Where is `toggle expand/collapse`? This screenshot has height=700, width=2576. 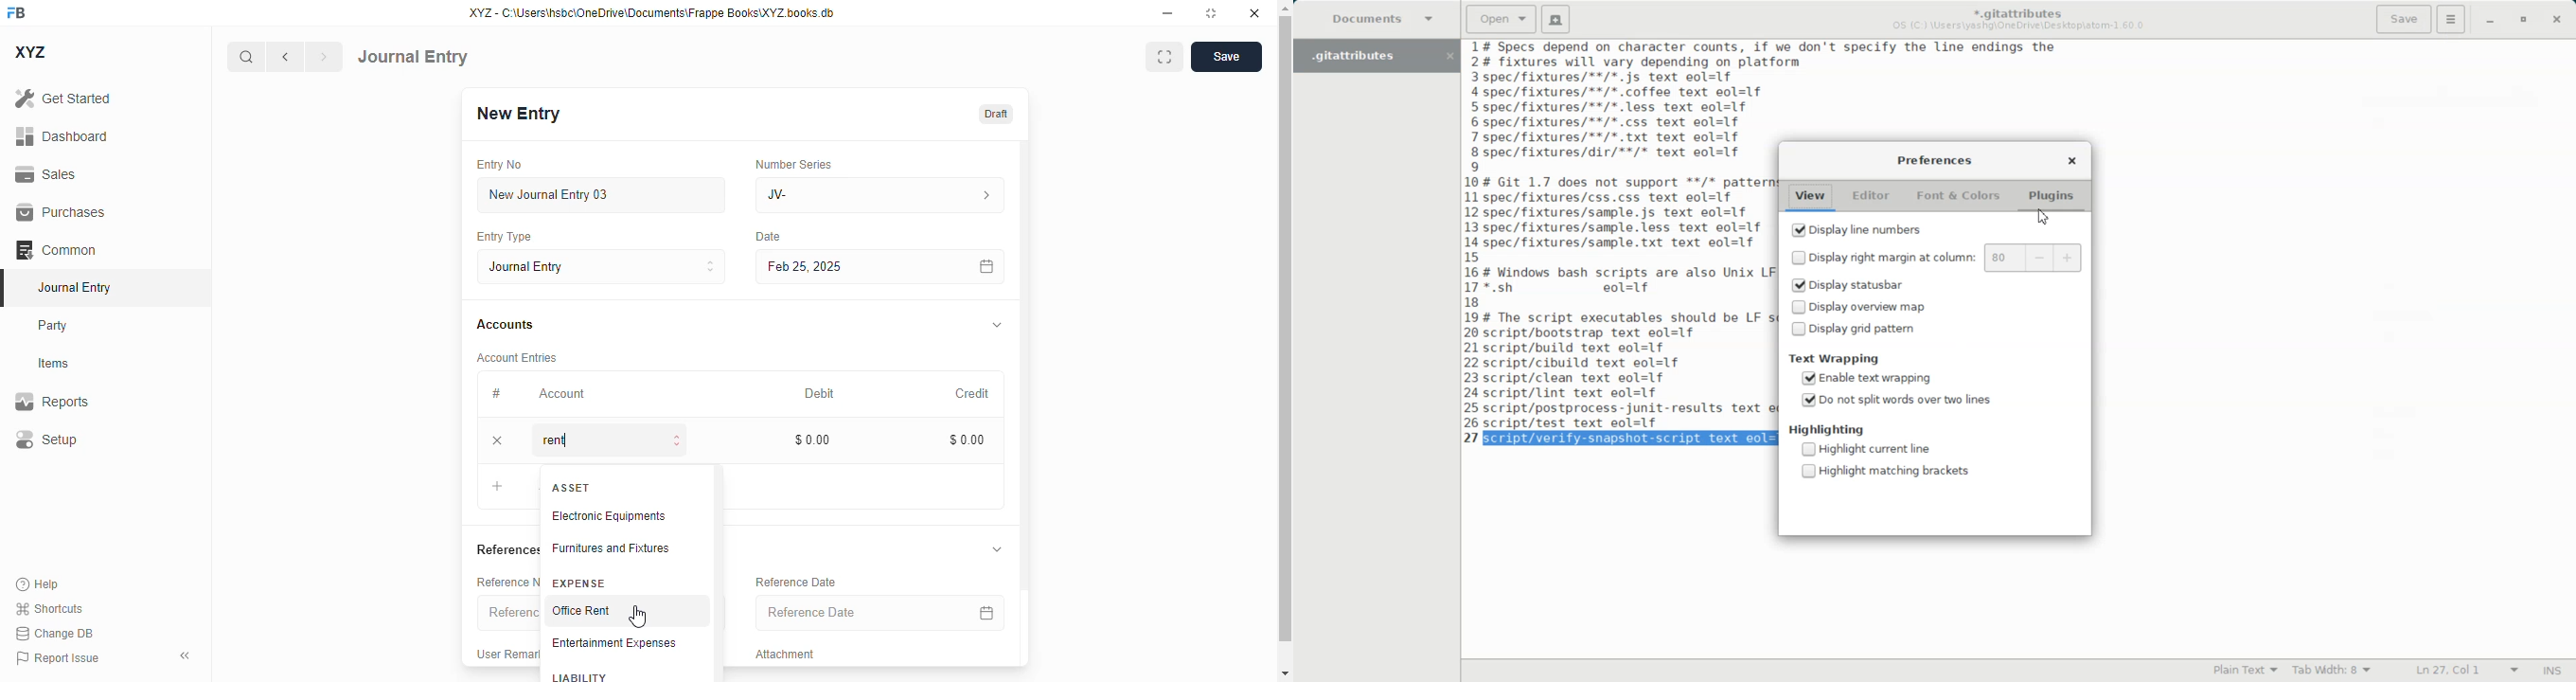
toggle expand/collapse is located at coordinates (997, 548).